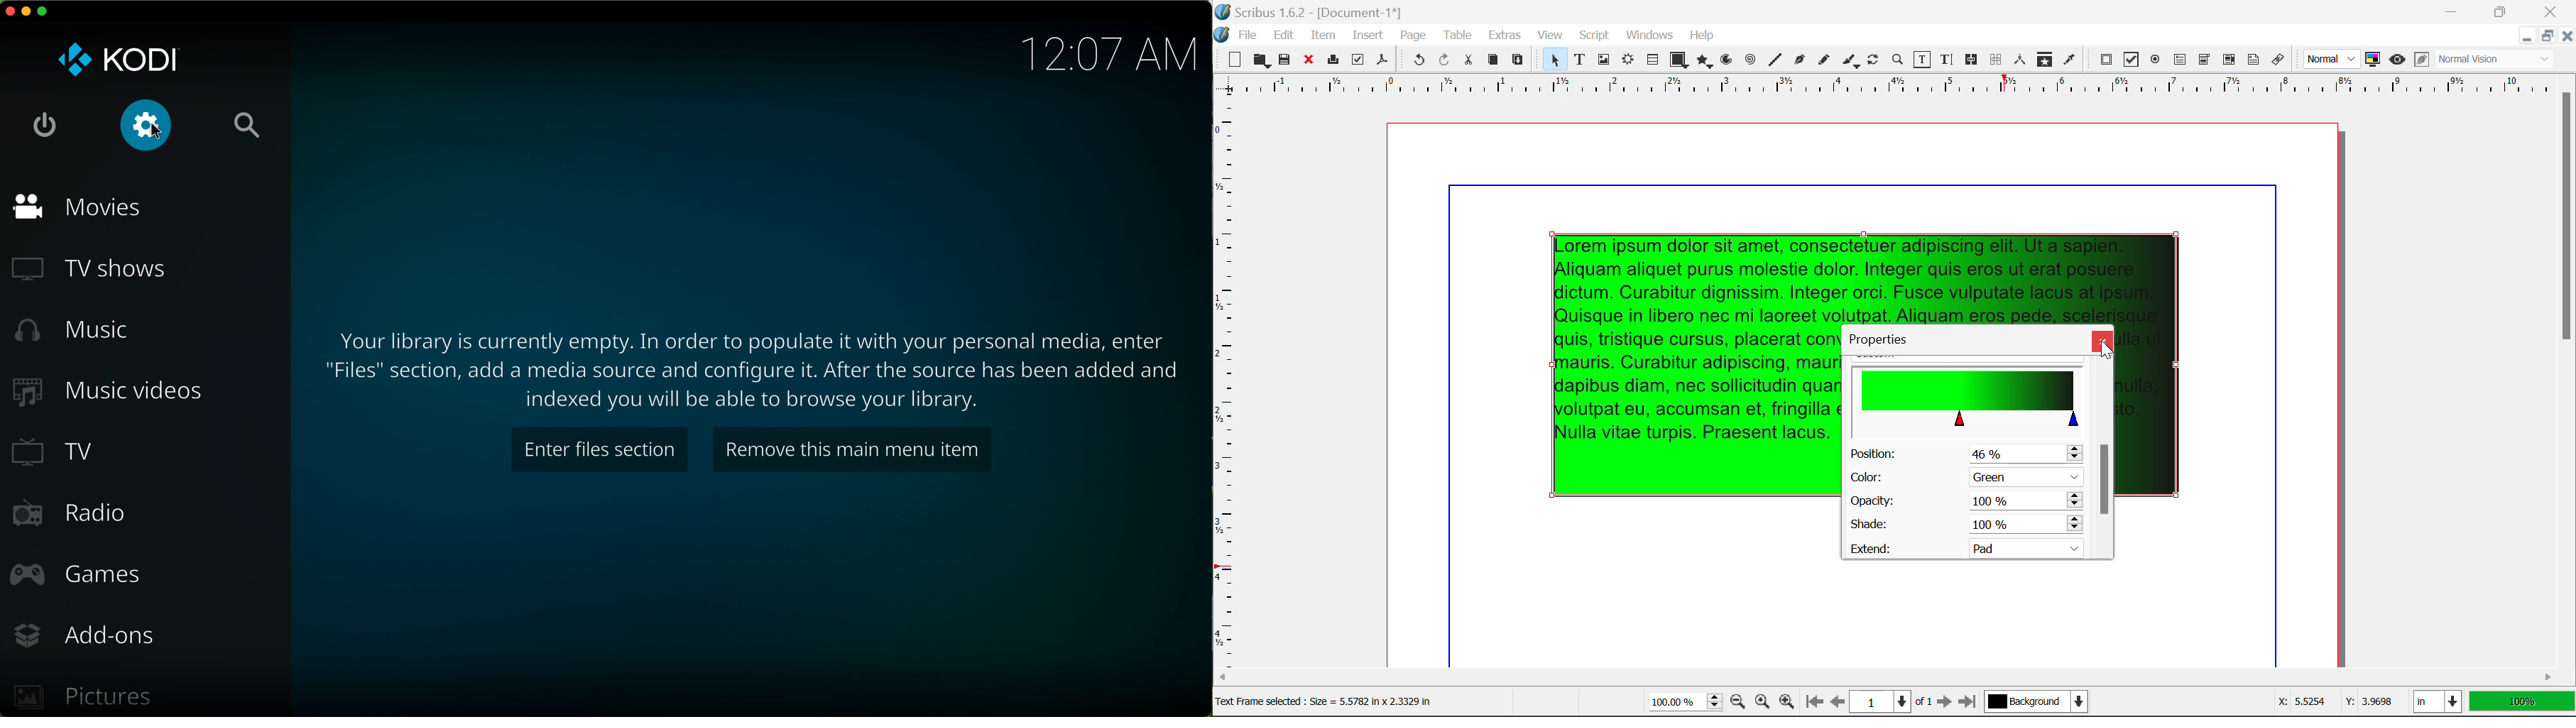 The height and width of the screenshot is (728, 2576). Describe the element at coordinates (1891, 704) in the screenshot. I see `Page 1 of 1` at that location.